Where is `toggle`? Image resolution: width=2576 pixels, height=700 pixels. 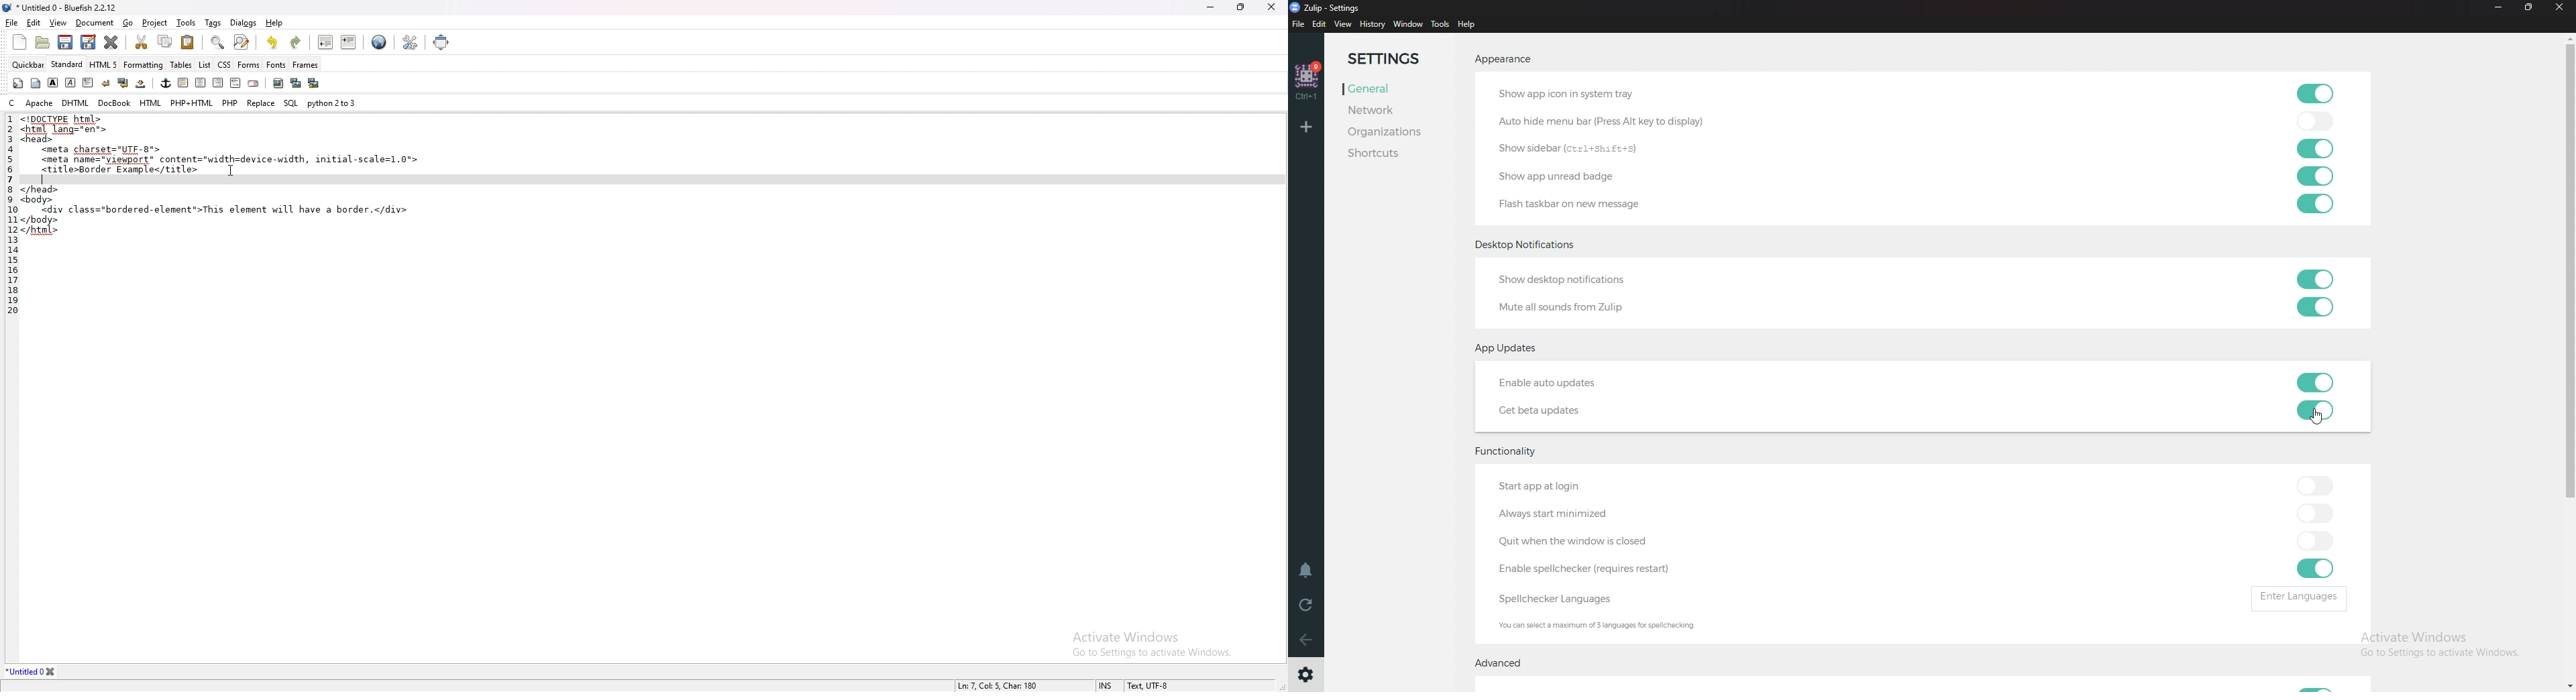 toggle is located at coordinates (2316, 484).